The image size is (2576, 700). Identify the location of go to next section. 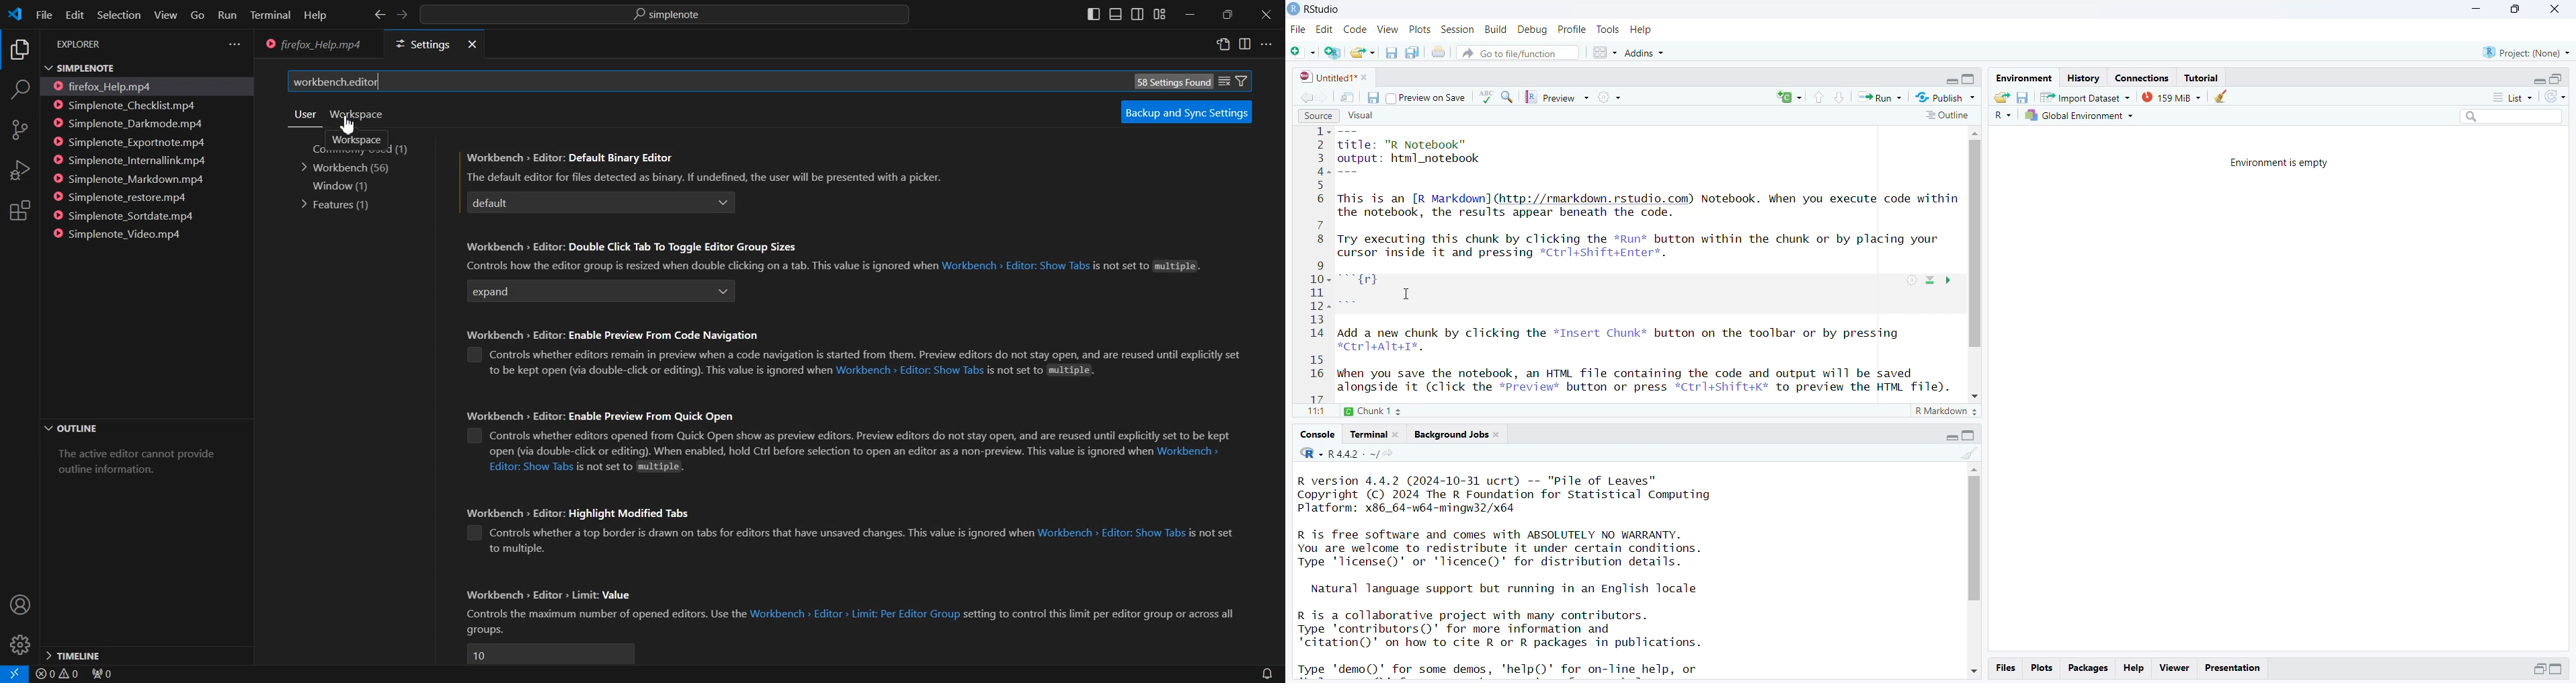
(1841, 99).